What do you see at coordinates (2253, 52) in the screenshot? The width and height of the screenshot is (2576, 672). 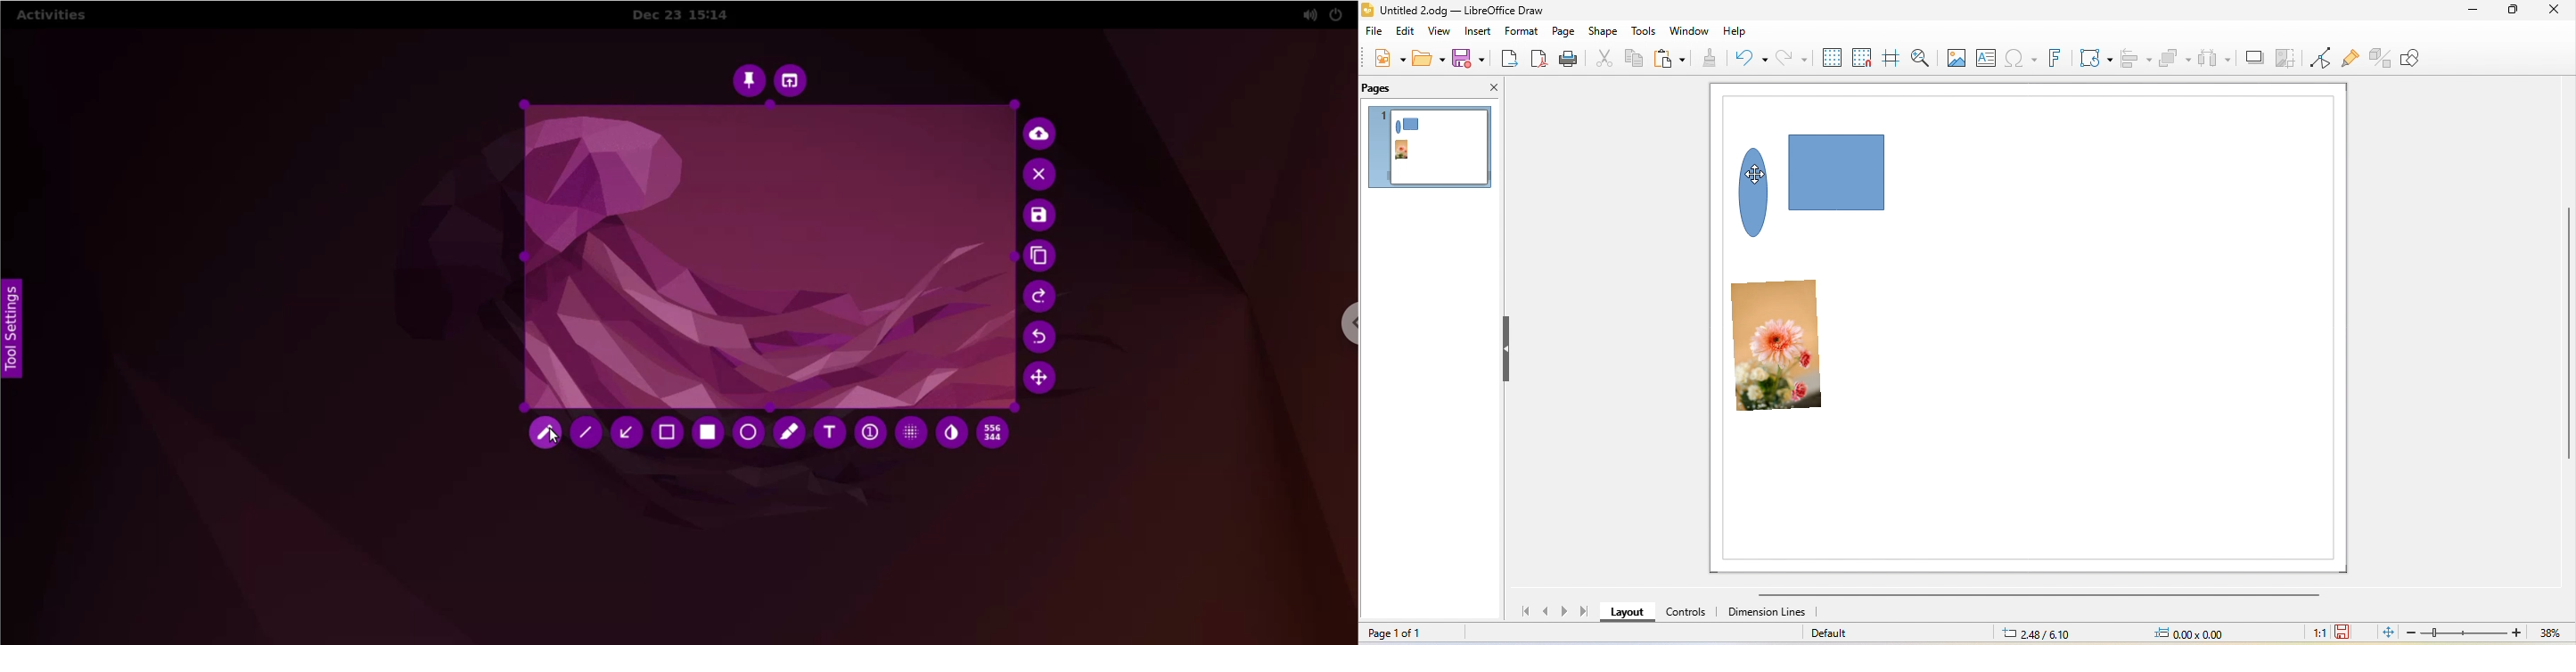 I see `shadow` at bounding box center [2253, 52].